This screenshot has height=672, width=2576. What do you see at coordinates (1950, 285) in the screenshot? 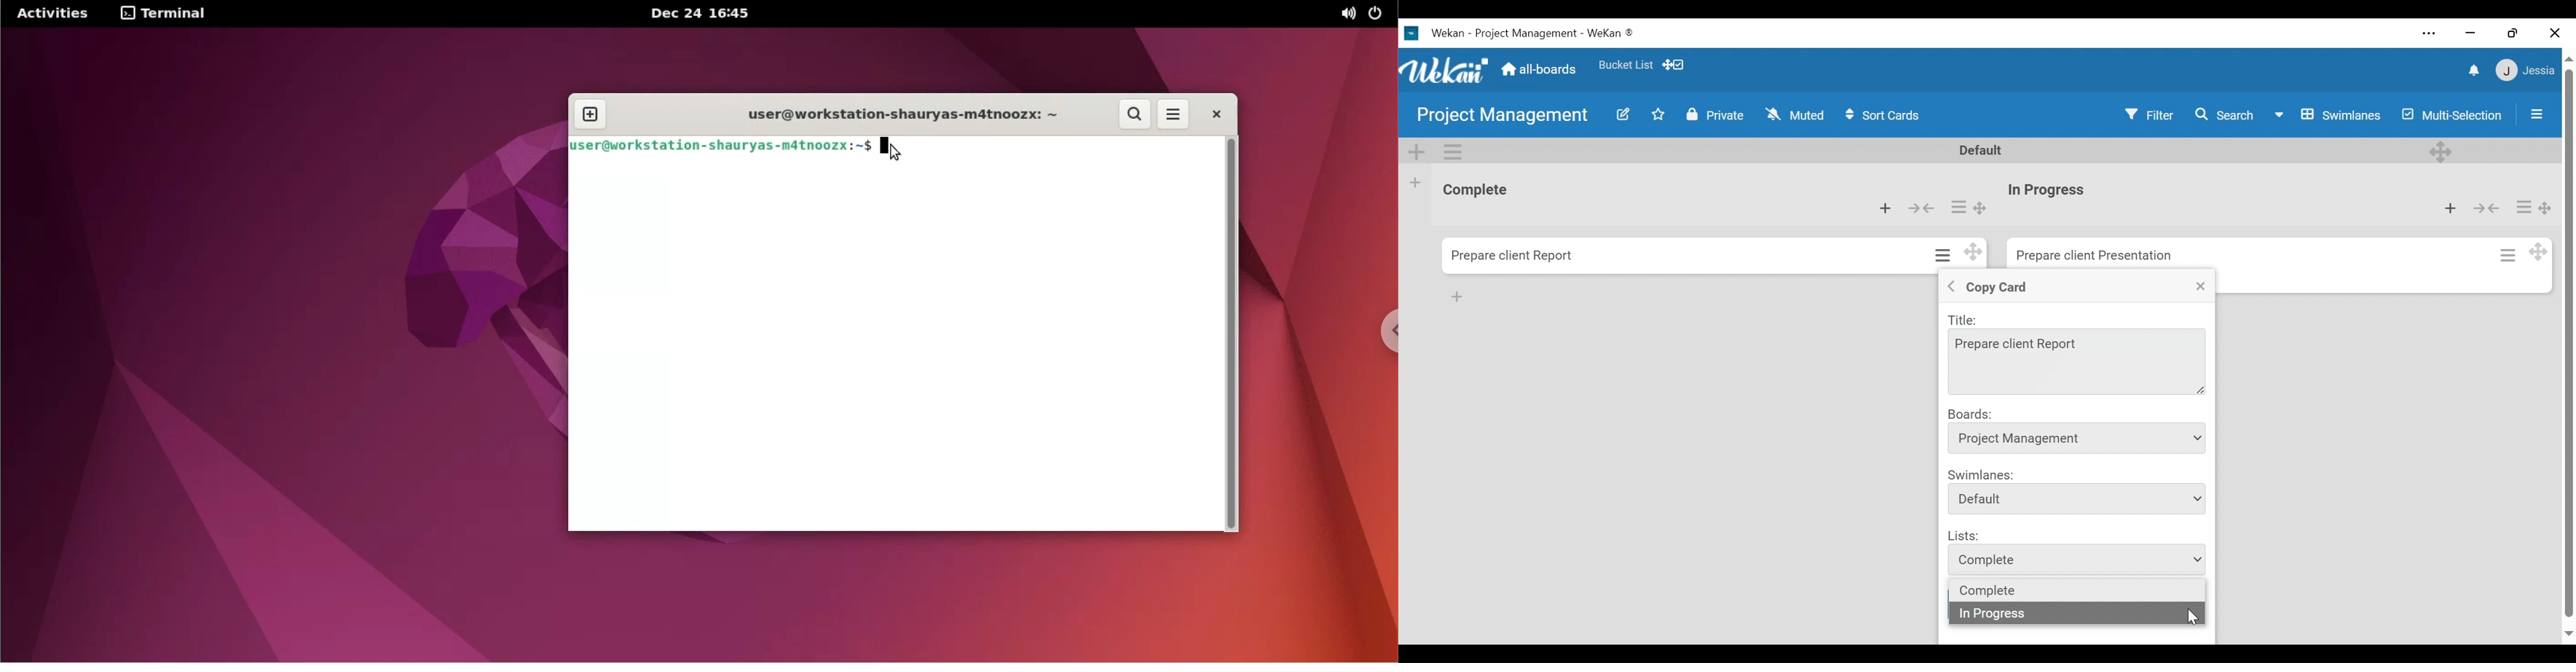
I see `Back` at bounding box center [1950, 285].